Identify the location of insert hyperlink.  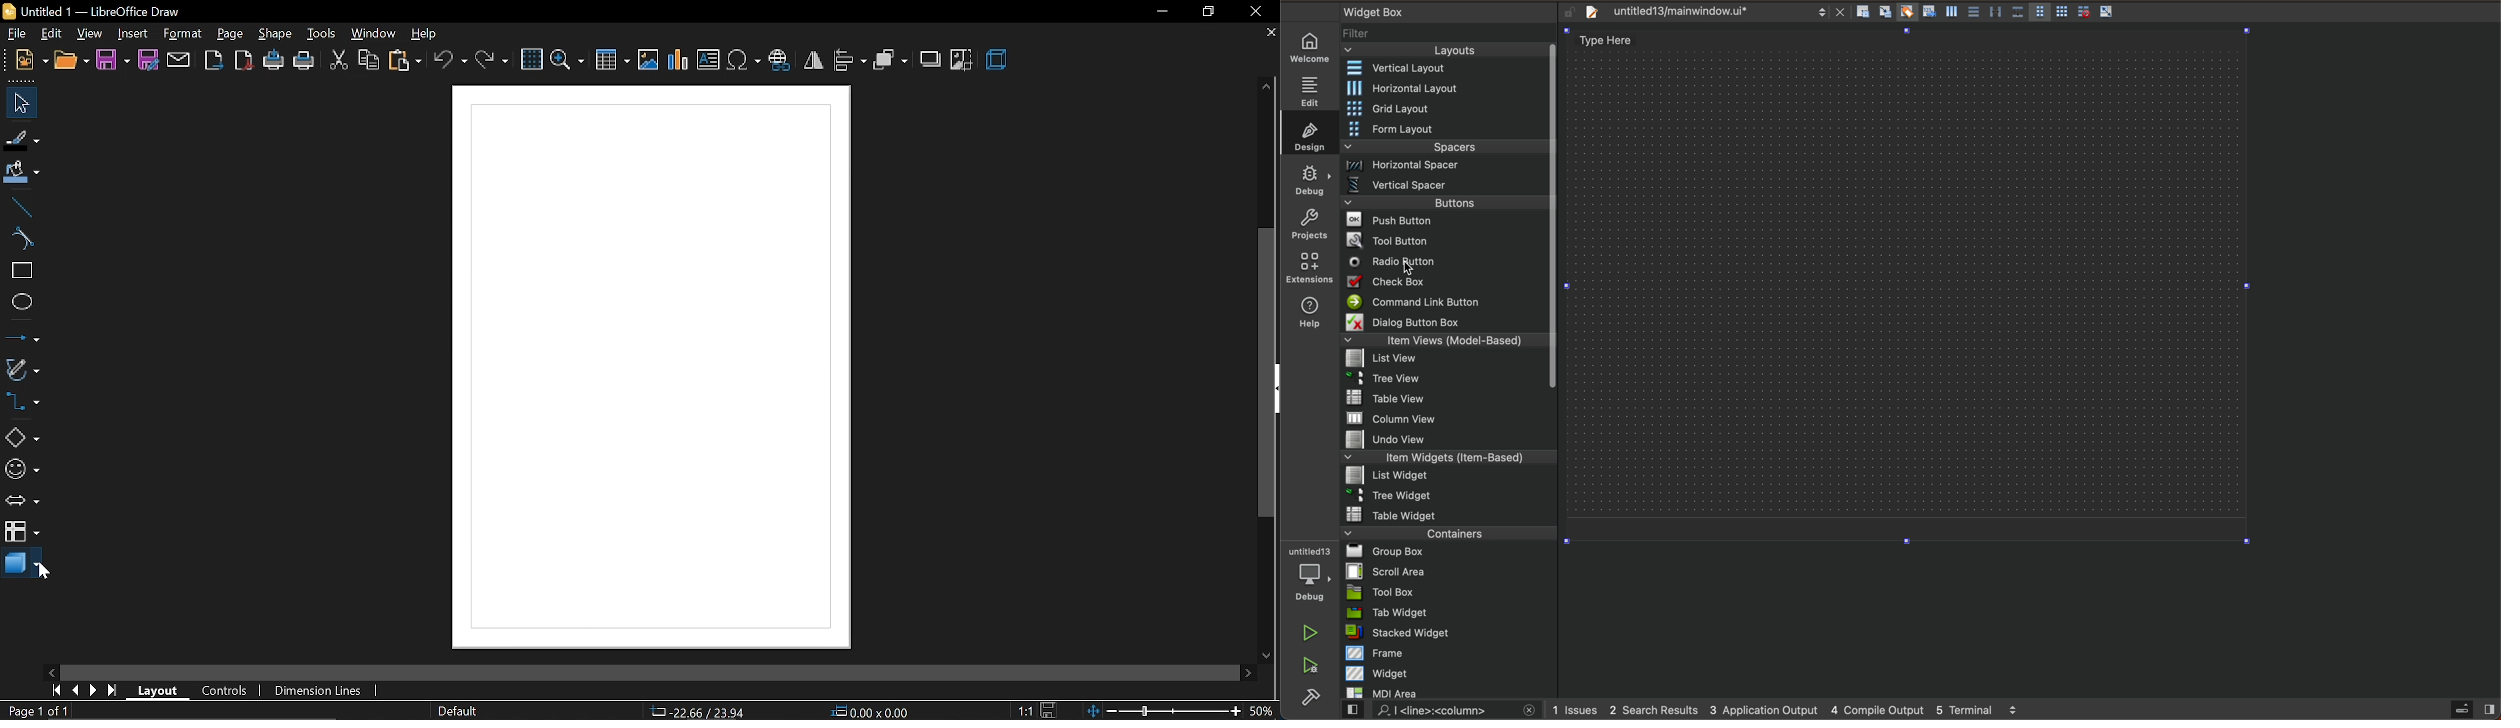
(782, 60).